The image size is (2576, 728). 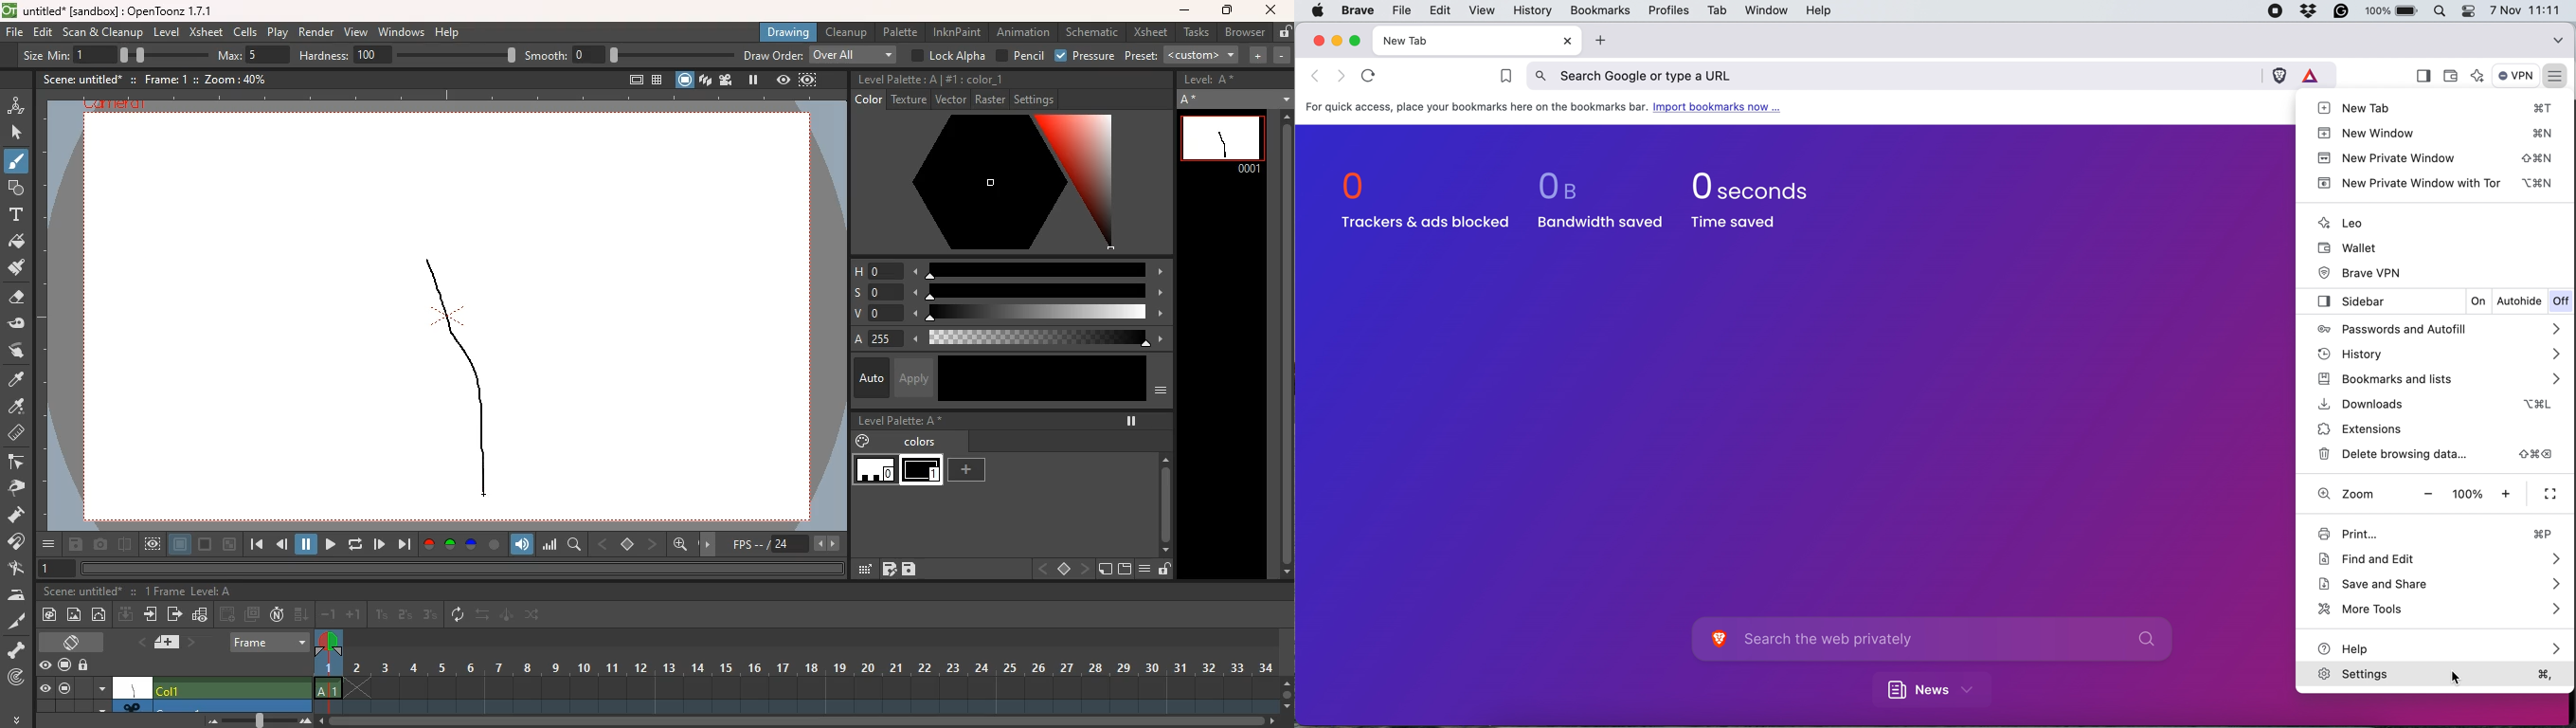 I want to click on brave vpn, so click(x=2363, y=271).